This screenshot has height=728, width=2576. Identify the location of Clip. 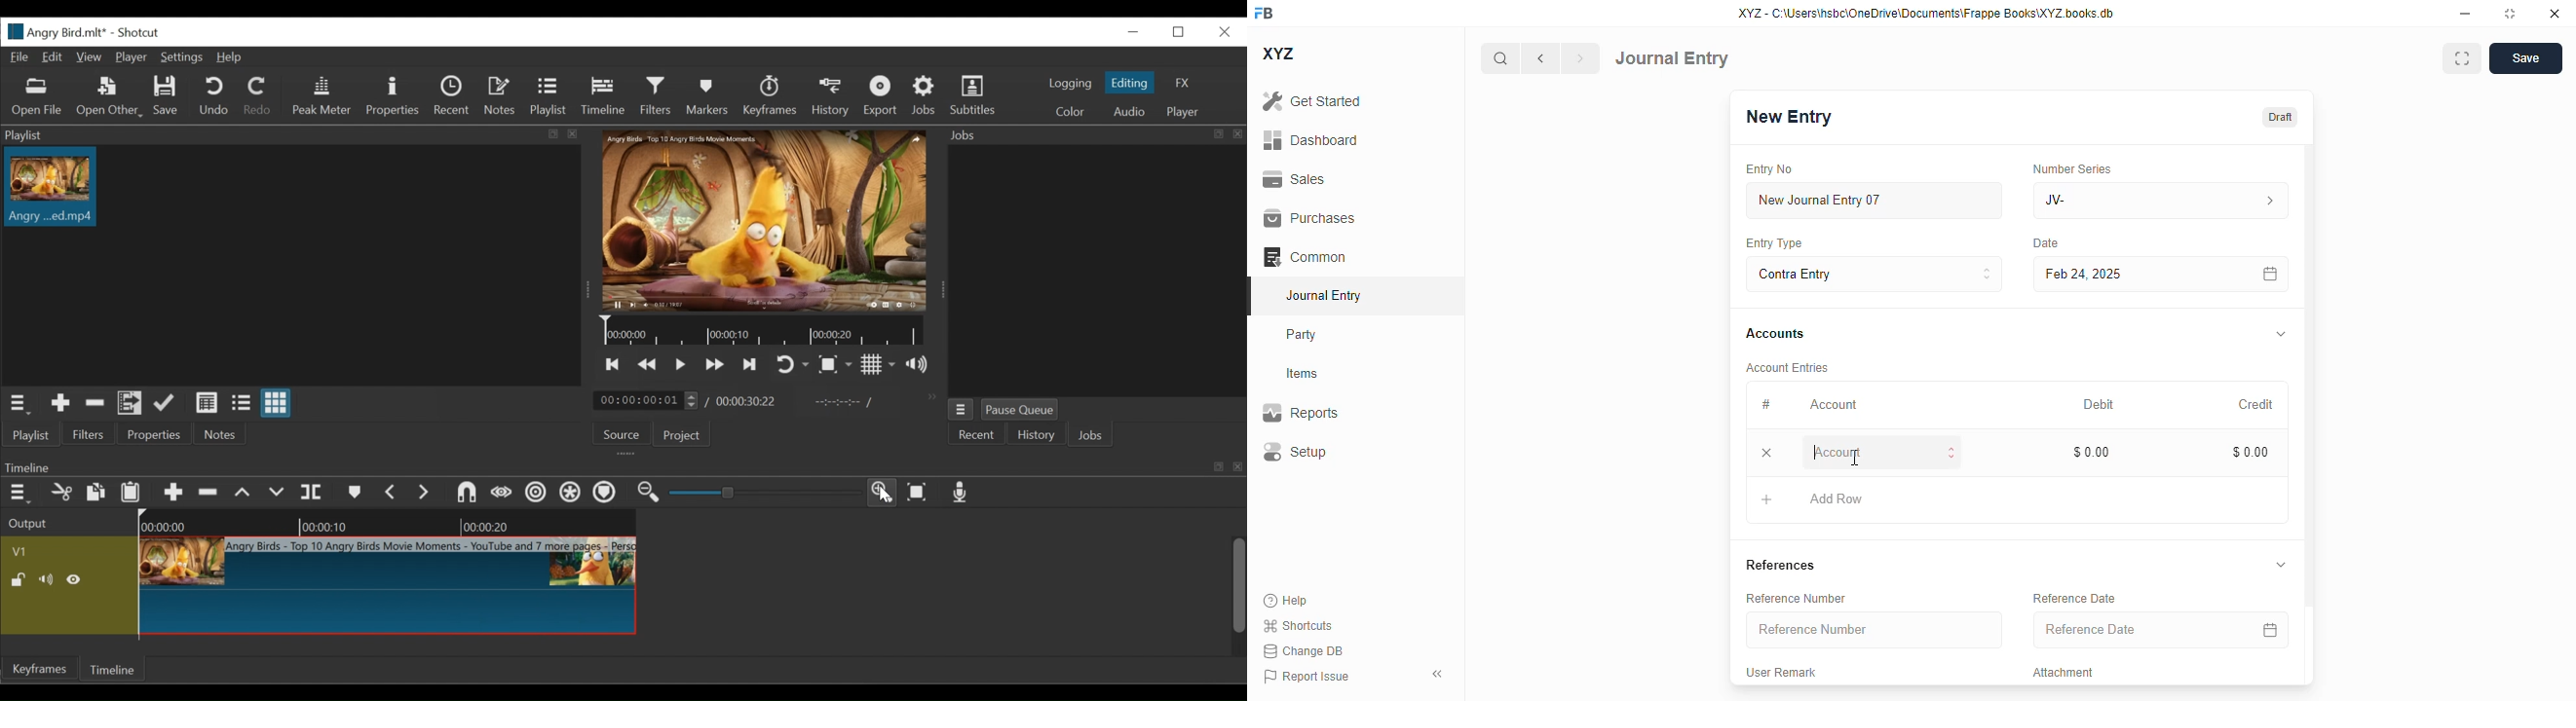
(389, 589).